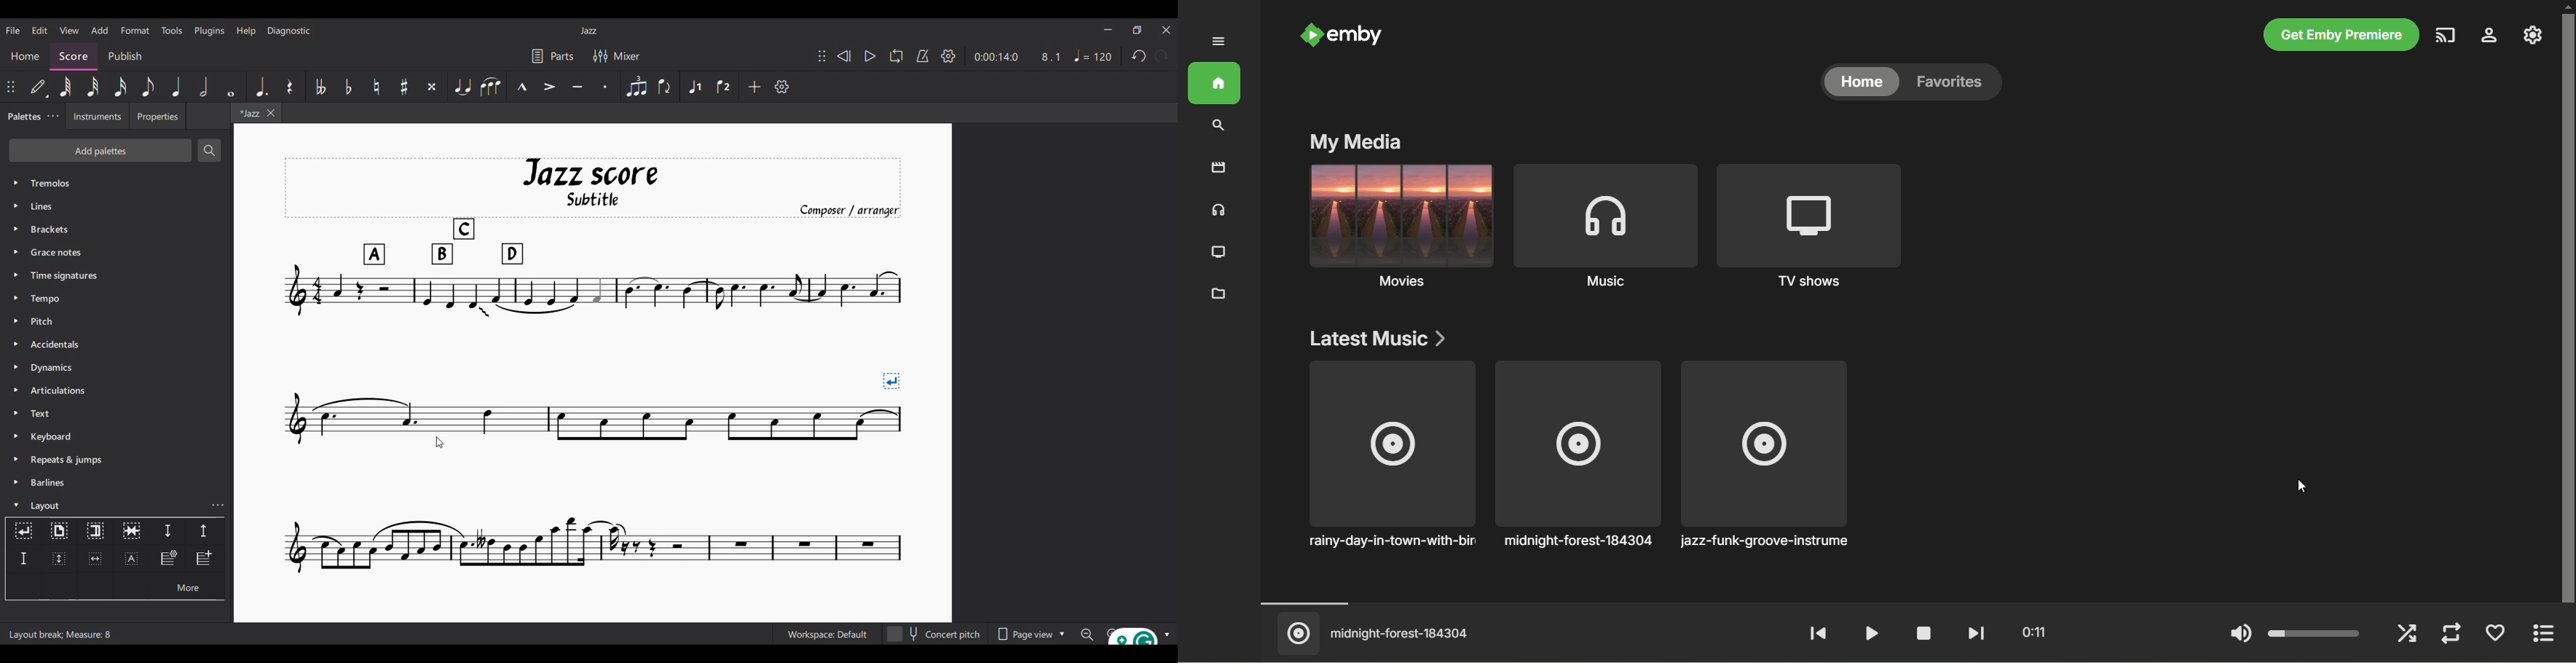 The width and height of the screenshot is (2576, 672). I want to click on Change position, so click(822, 56).